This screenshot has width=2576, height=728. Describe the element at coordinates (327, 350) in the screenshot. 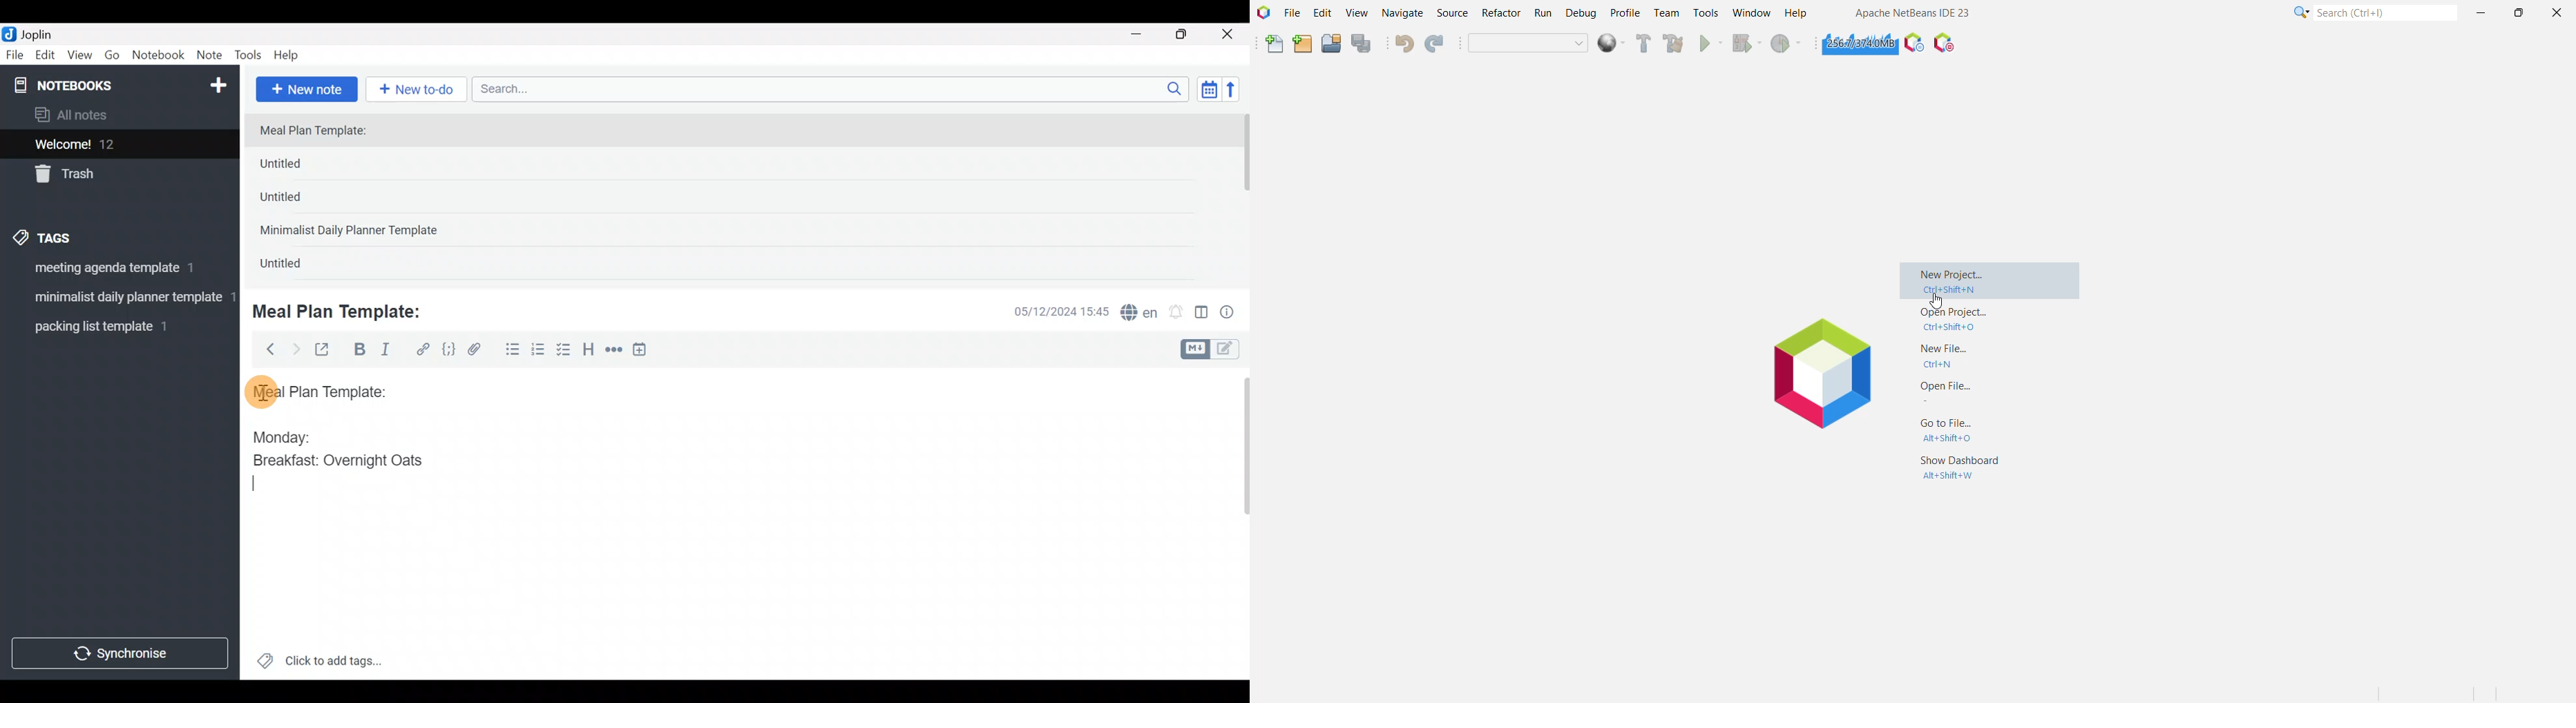

I see `Toggle external editing` at that location.